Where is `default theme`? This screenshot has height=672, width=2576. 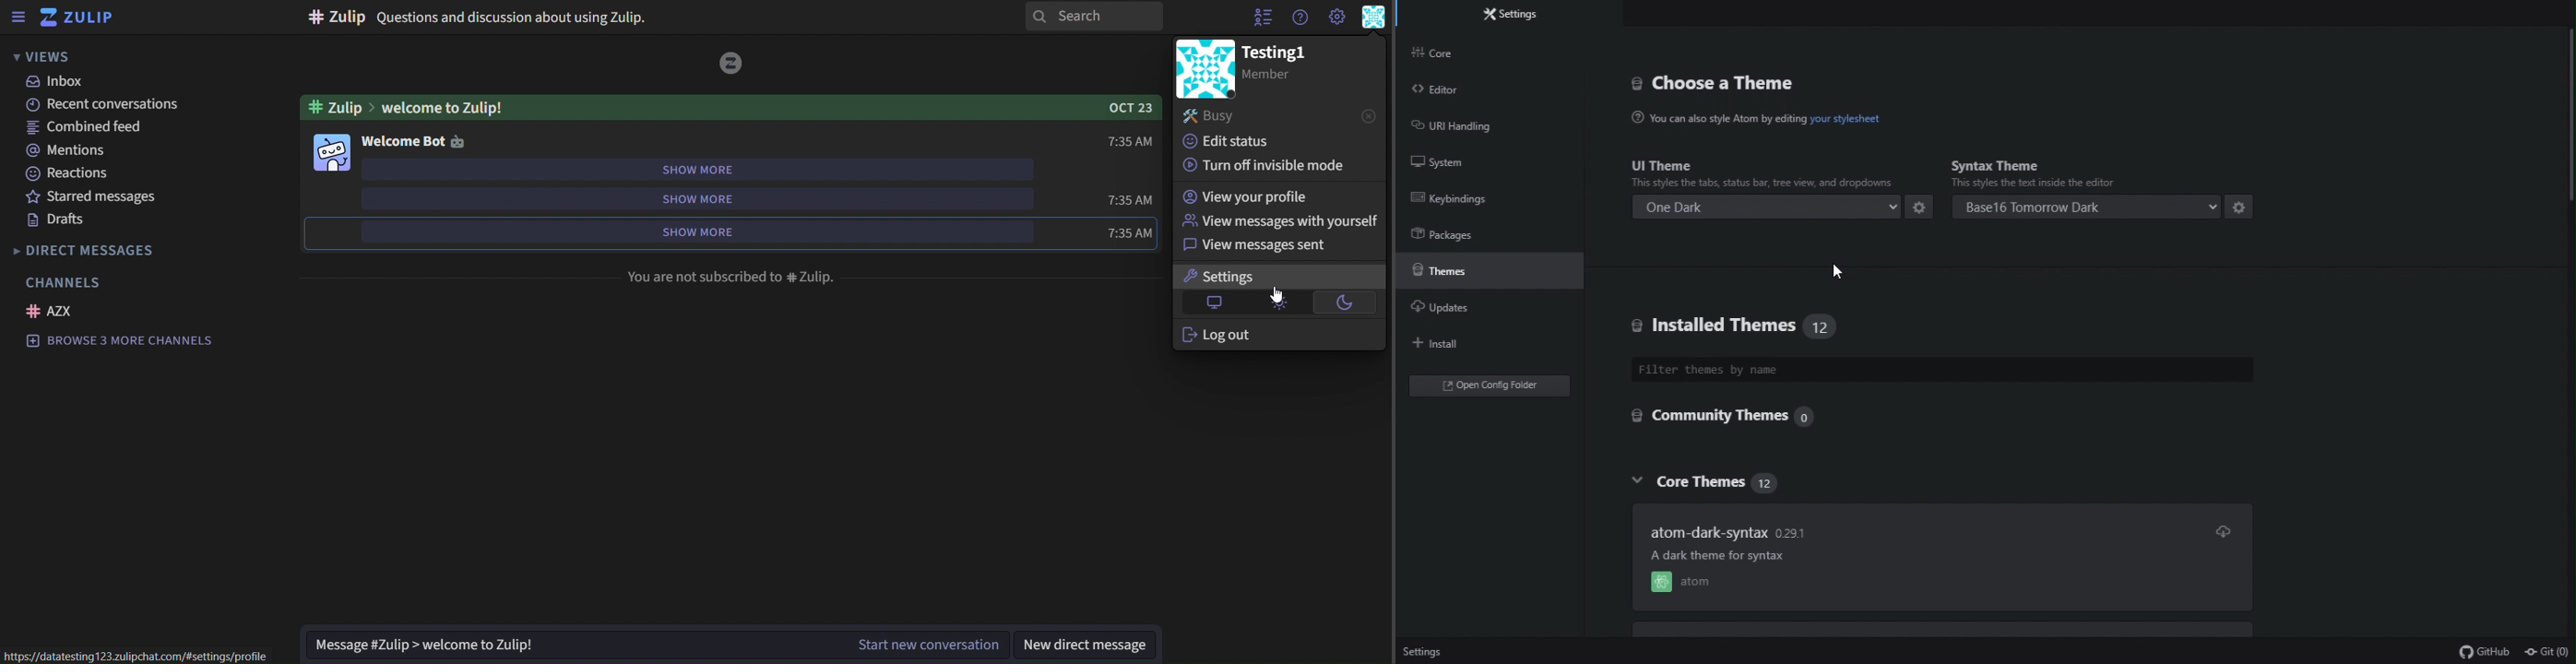 default theme is located at coordinates (1214, 302).